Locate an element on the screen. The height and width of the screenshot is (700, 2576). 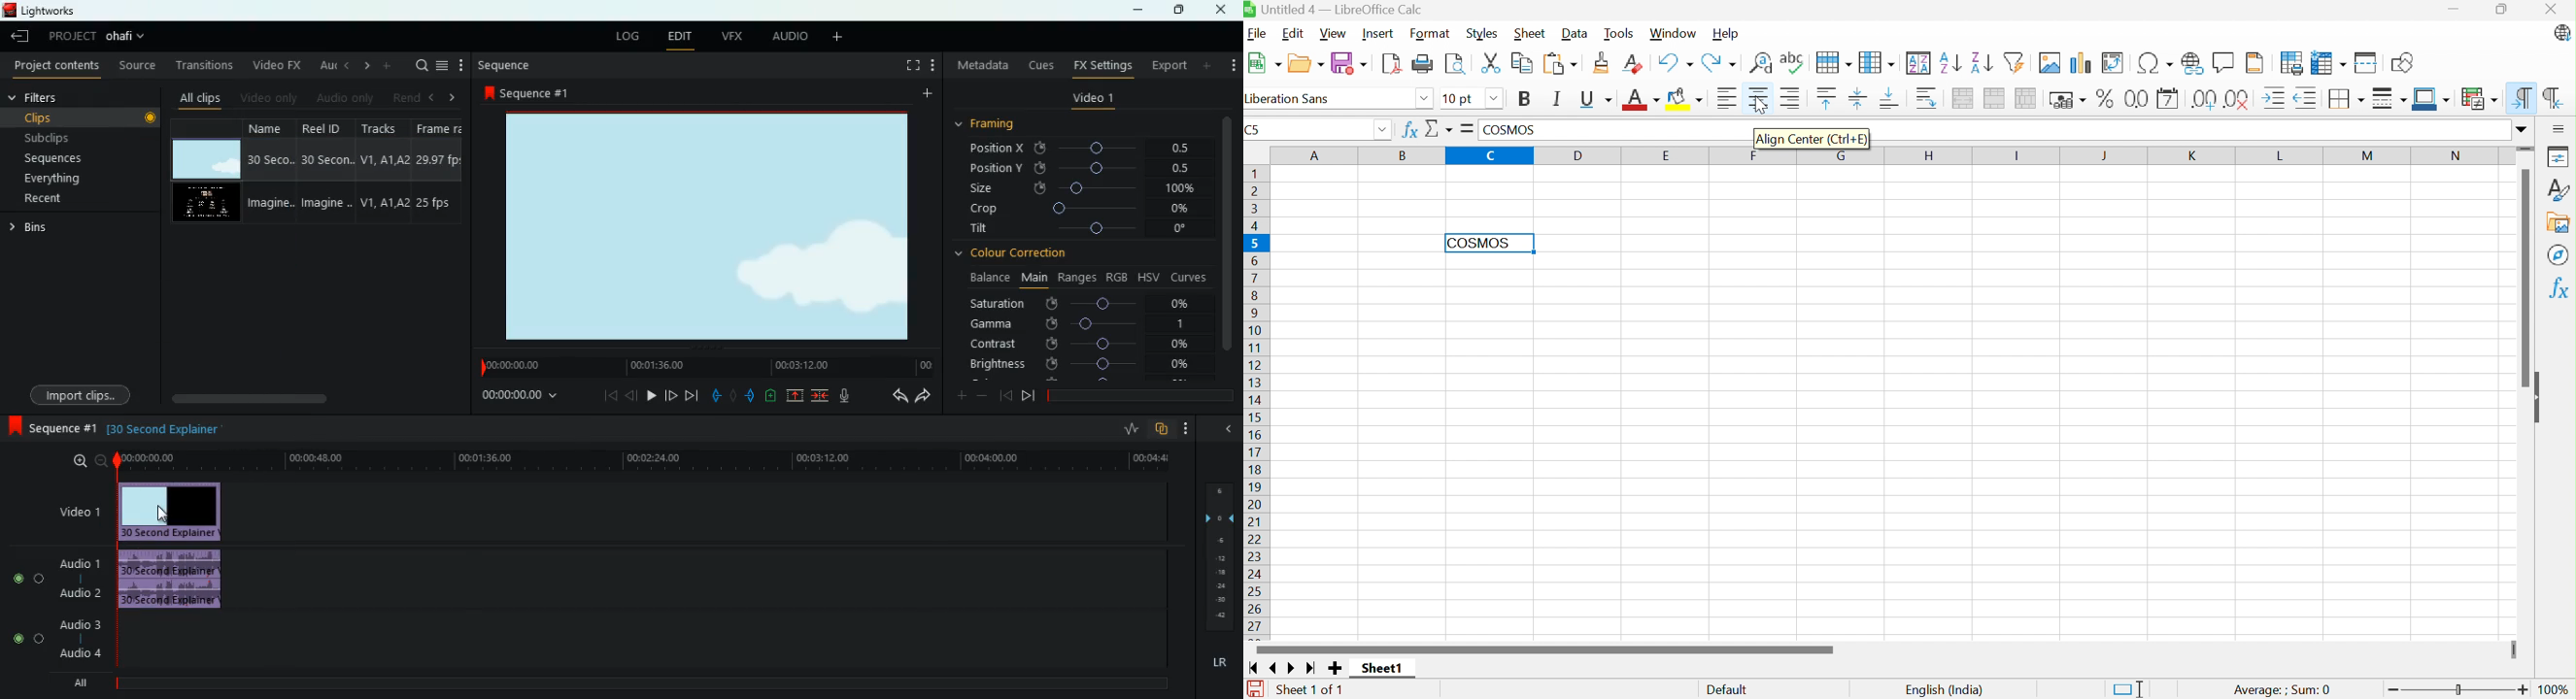
English (India) is located at coordinates (1947, 691).